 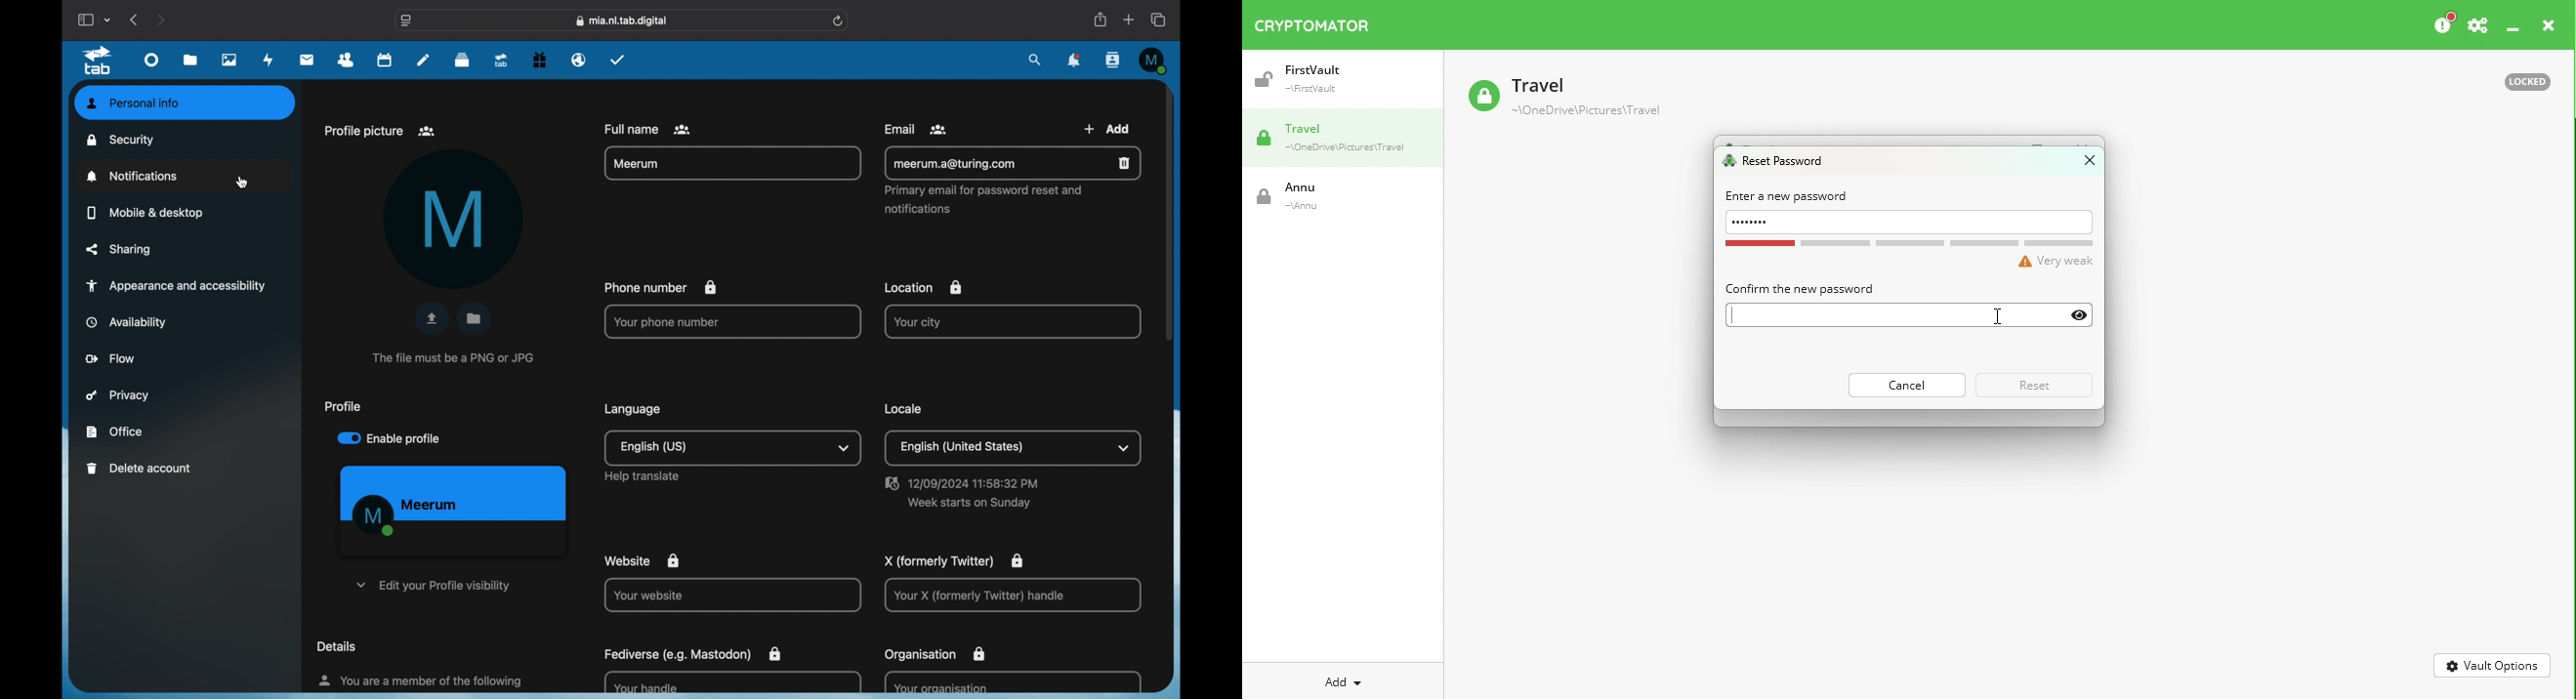 I want to click on location, so click(x=924, y=287).